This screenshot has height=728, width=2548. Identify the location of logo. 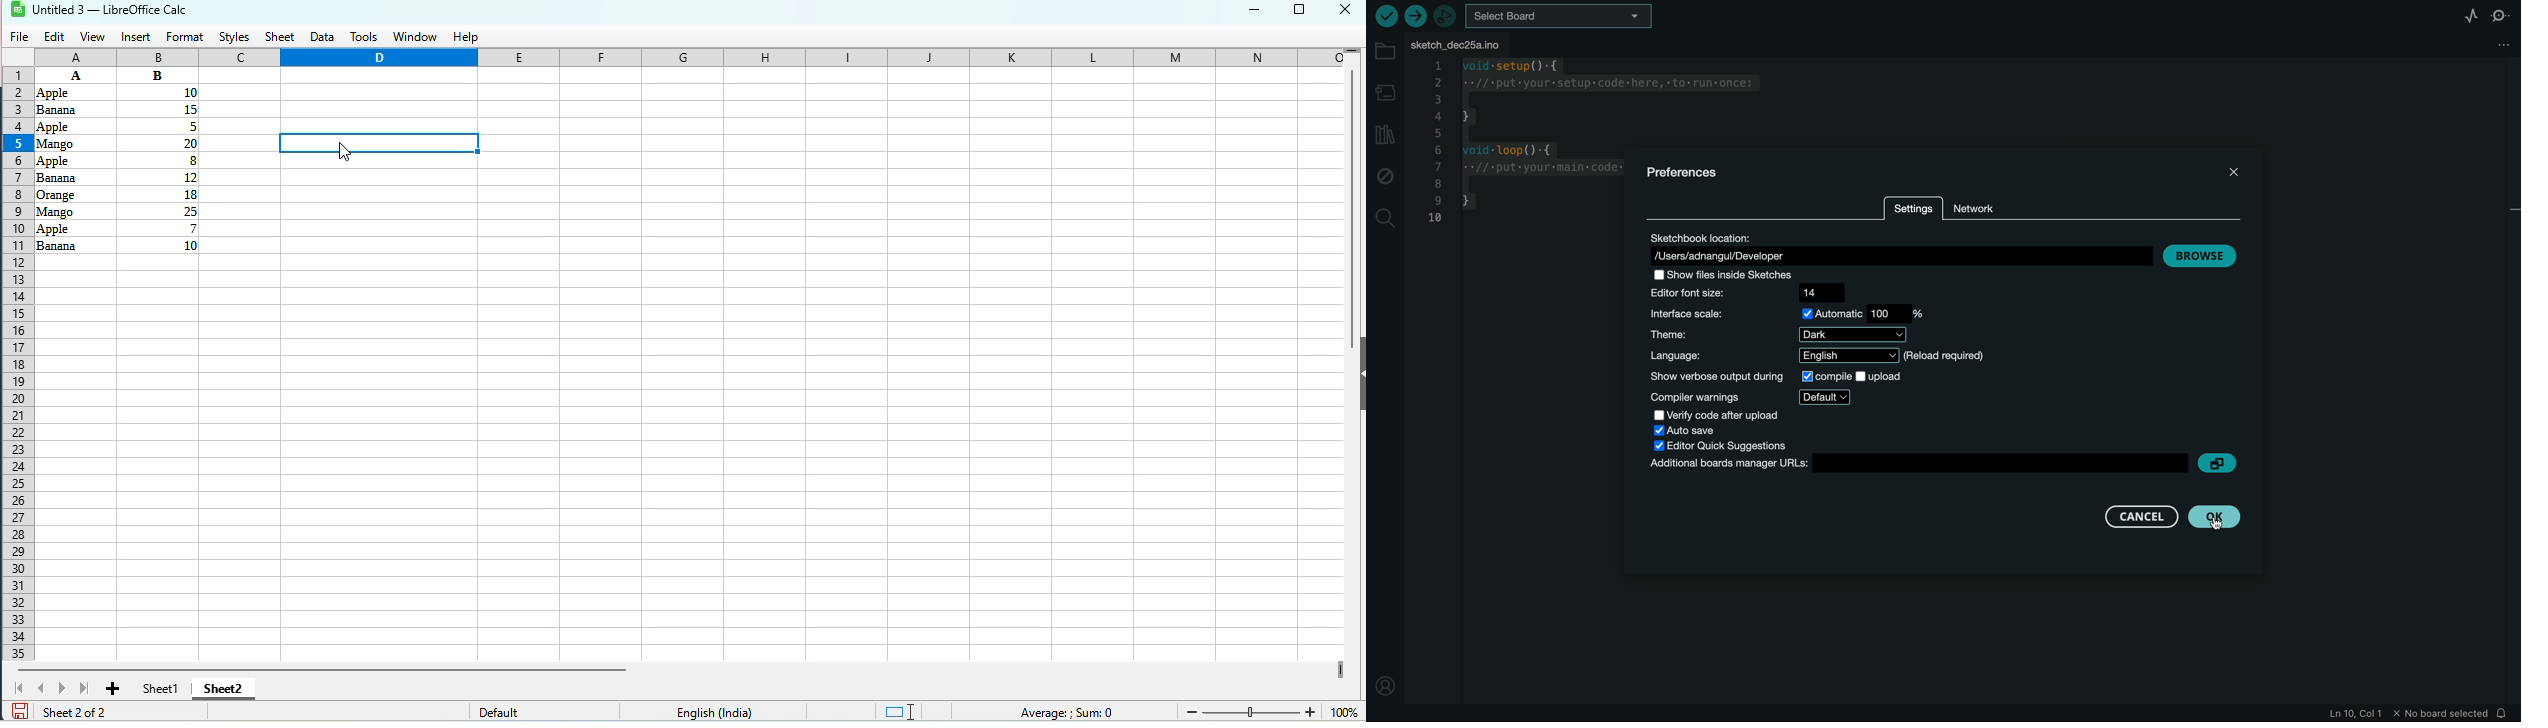
(17, 10).